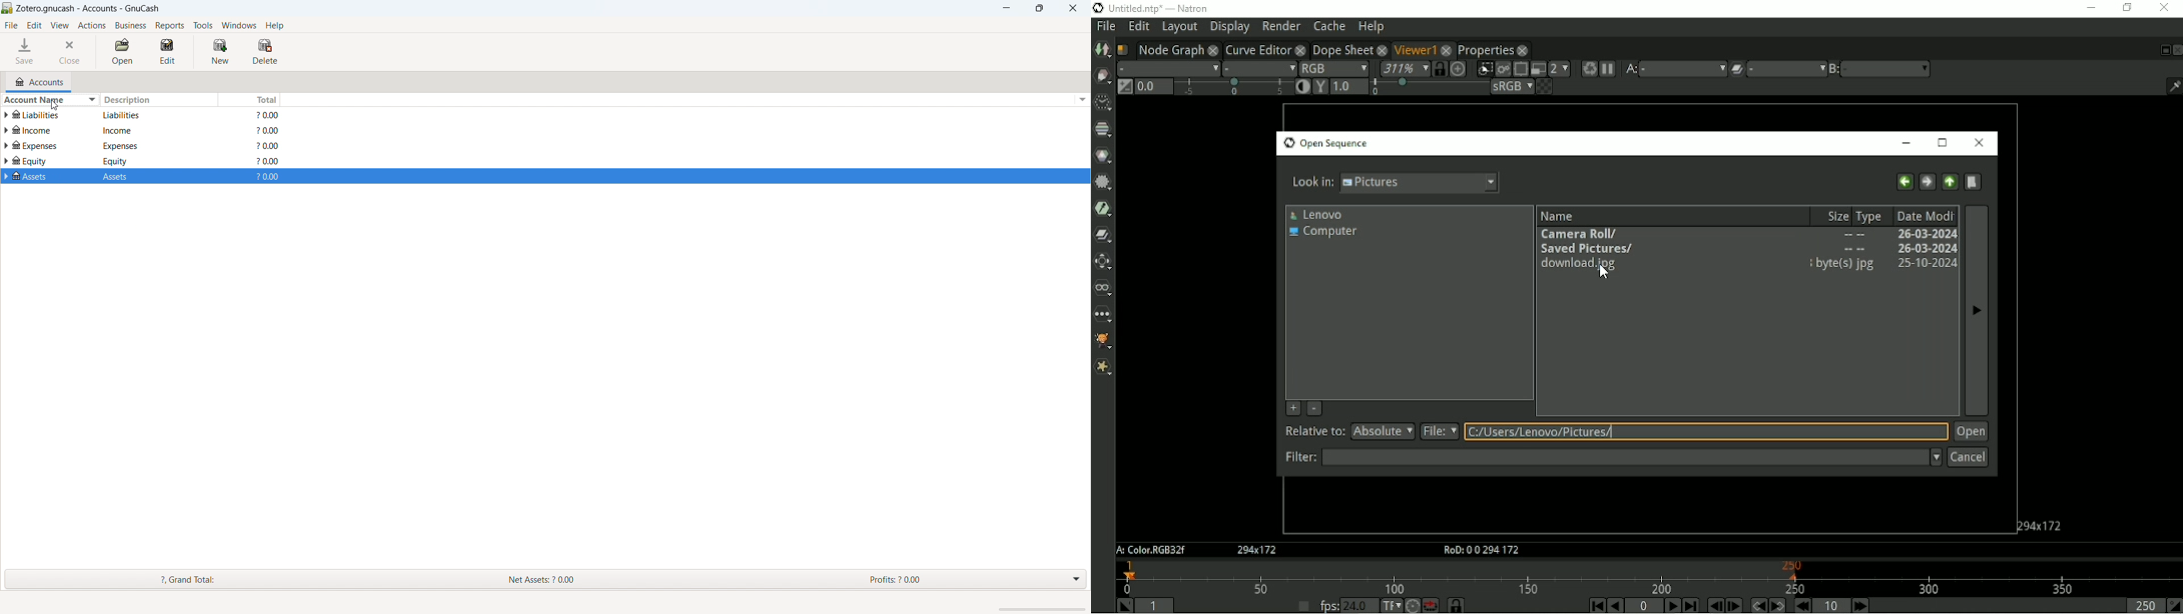 The height and width of the screenshot is (616, 2184). What do you see at coordinates (1300, 49) in the screenshot?
I see `close` at bounding box center [1300, 49].